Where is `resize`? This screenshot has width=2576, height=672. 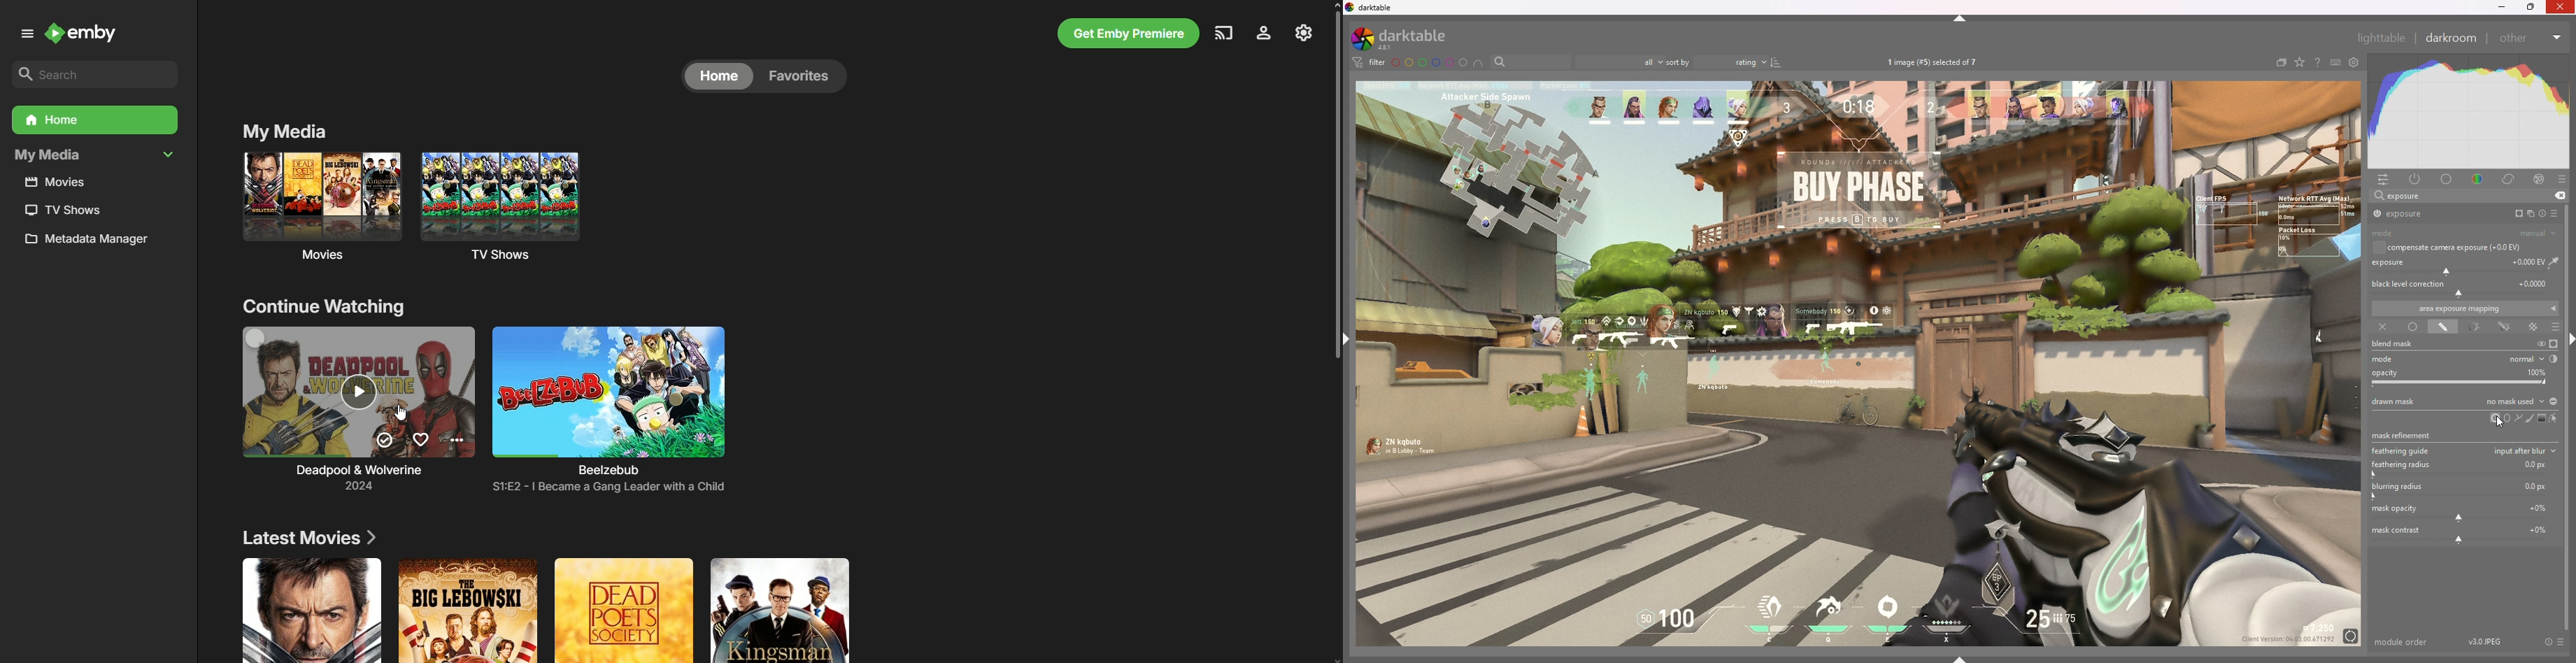 resize is located at coordinates (2532, 7).